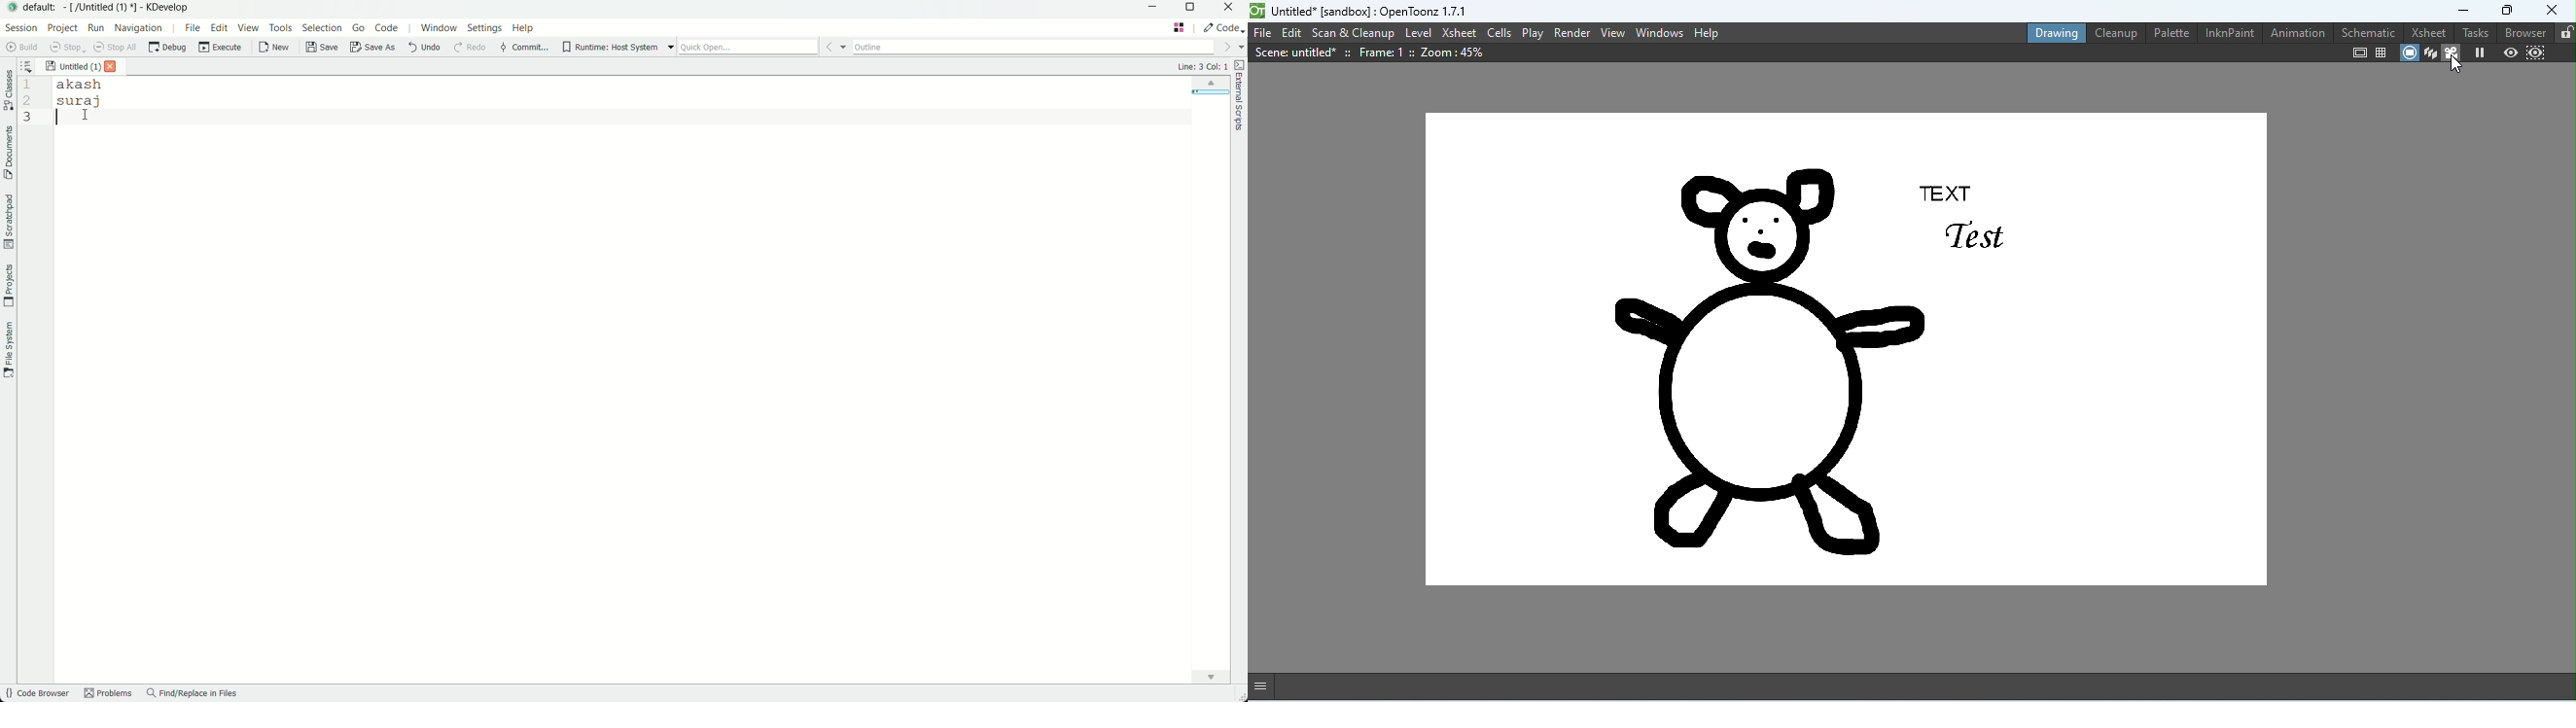 Image resolution: width=2576 pixels, height=728 pixels. Describe the element at coordinates (25, 101) in the screenshot. I see `line numbers` at that location.